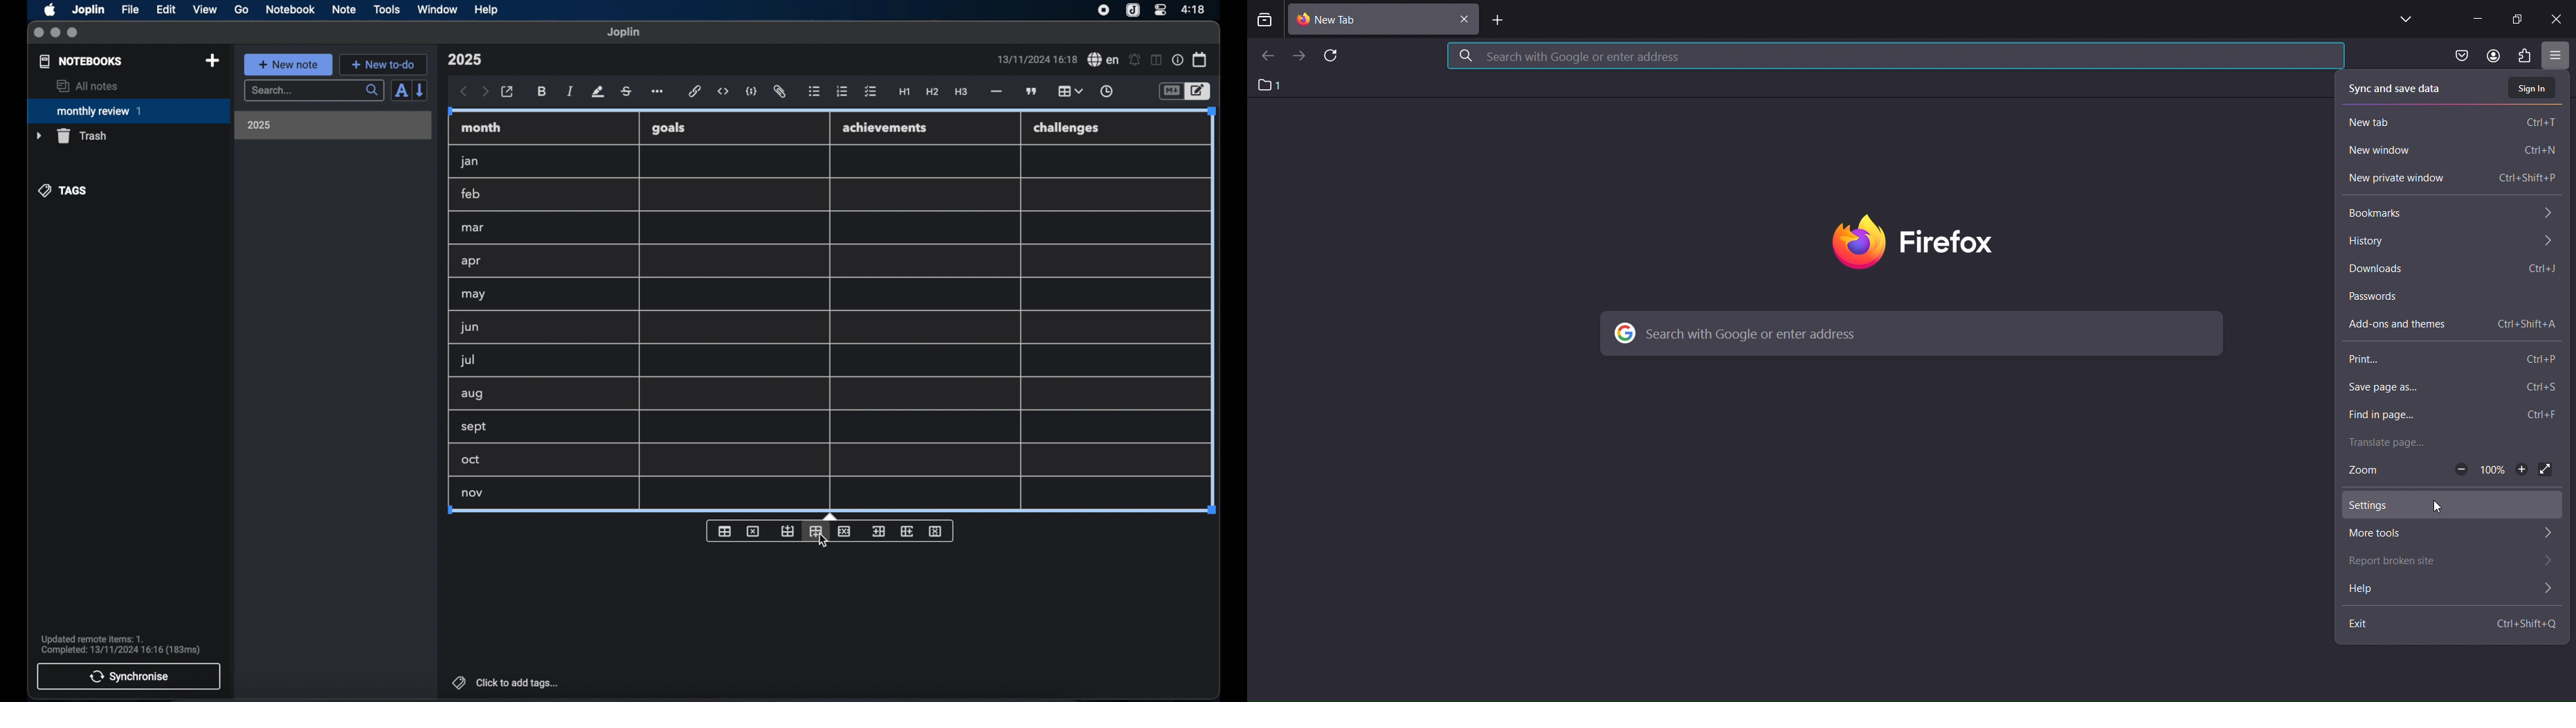 The image size is (2576, 728). Describe the element at coordinates (905, 92) in the screenshot. I see `heading 1` at that location.